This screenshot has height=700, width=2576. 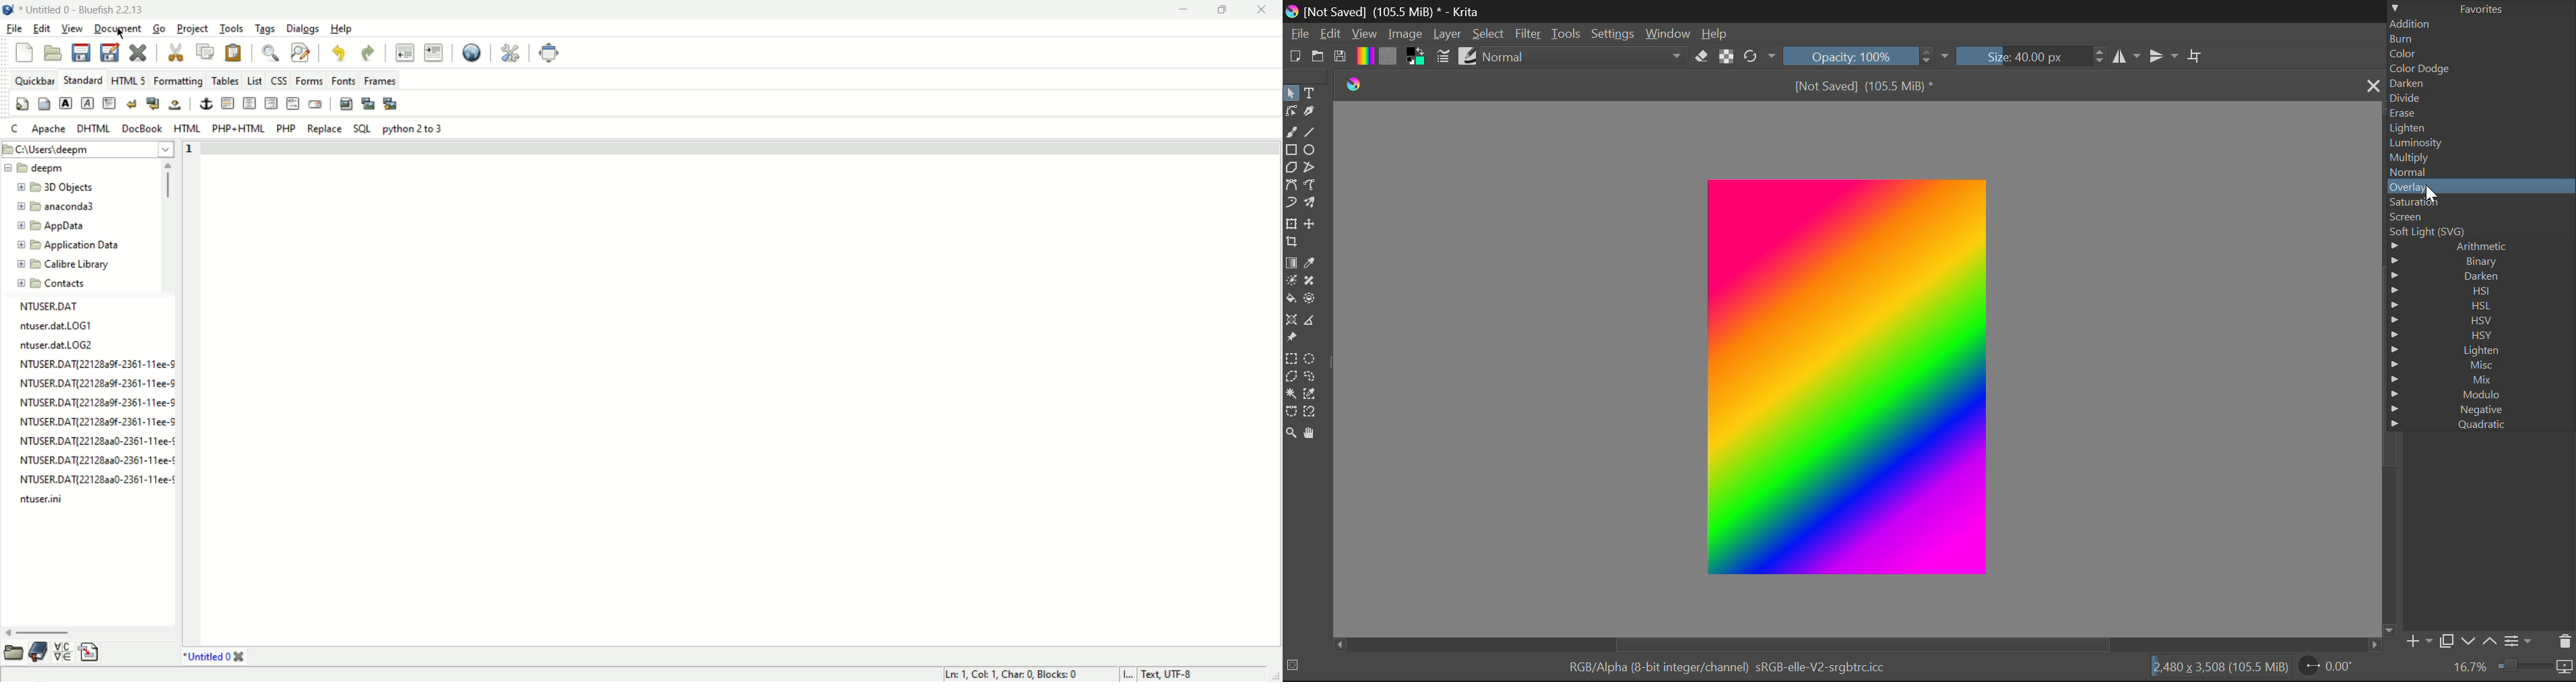 What do you see at coordinates (41, 29) in the screenshot?
I see `edit` at bounding box center [41, 29].